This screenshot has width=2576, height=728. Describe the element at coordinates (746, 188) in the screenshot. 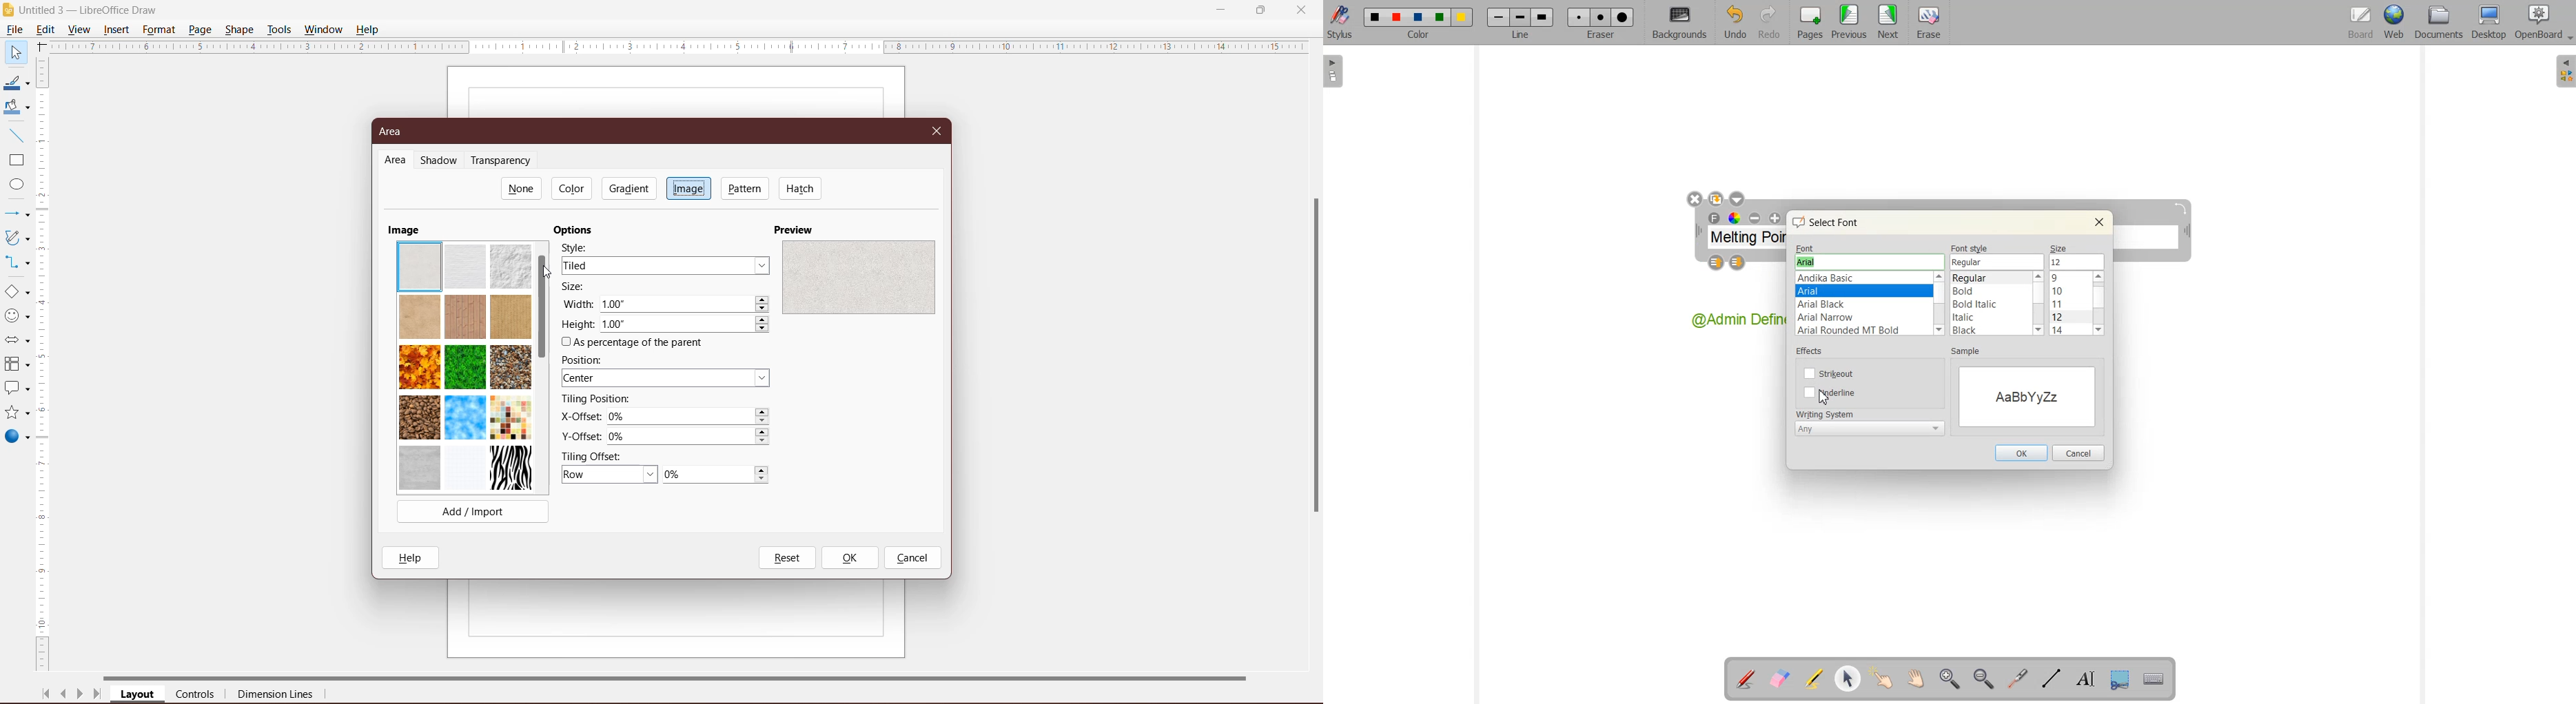

I see `Pattern` at that location.